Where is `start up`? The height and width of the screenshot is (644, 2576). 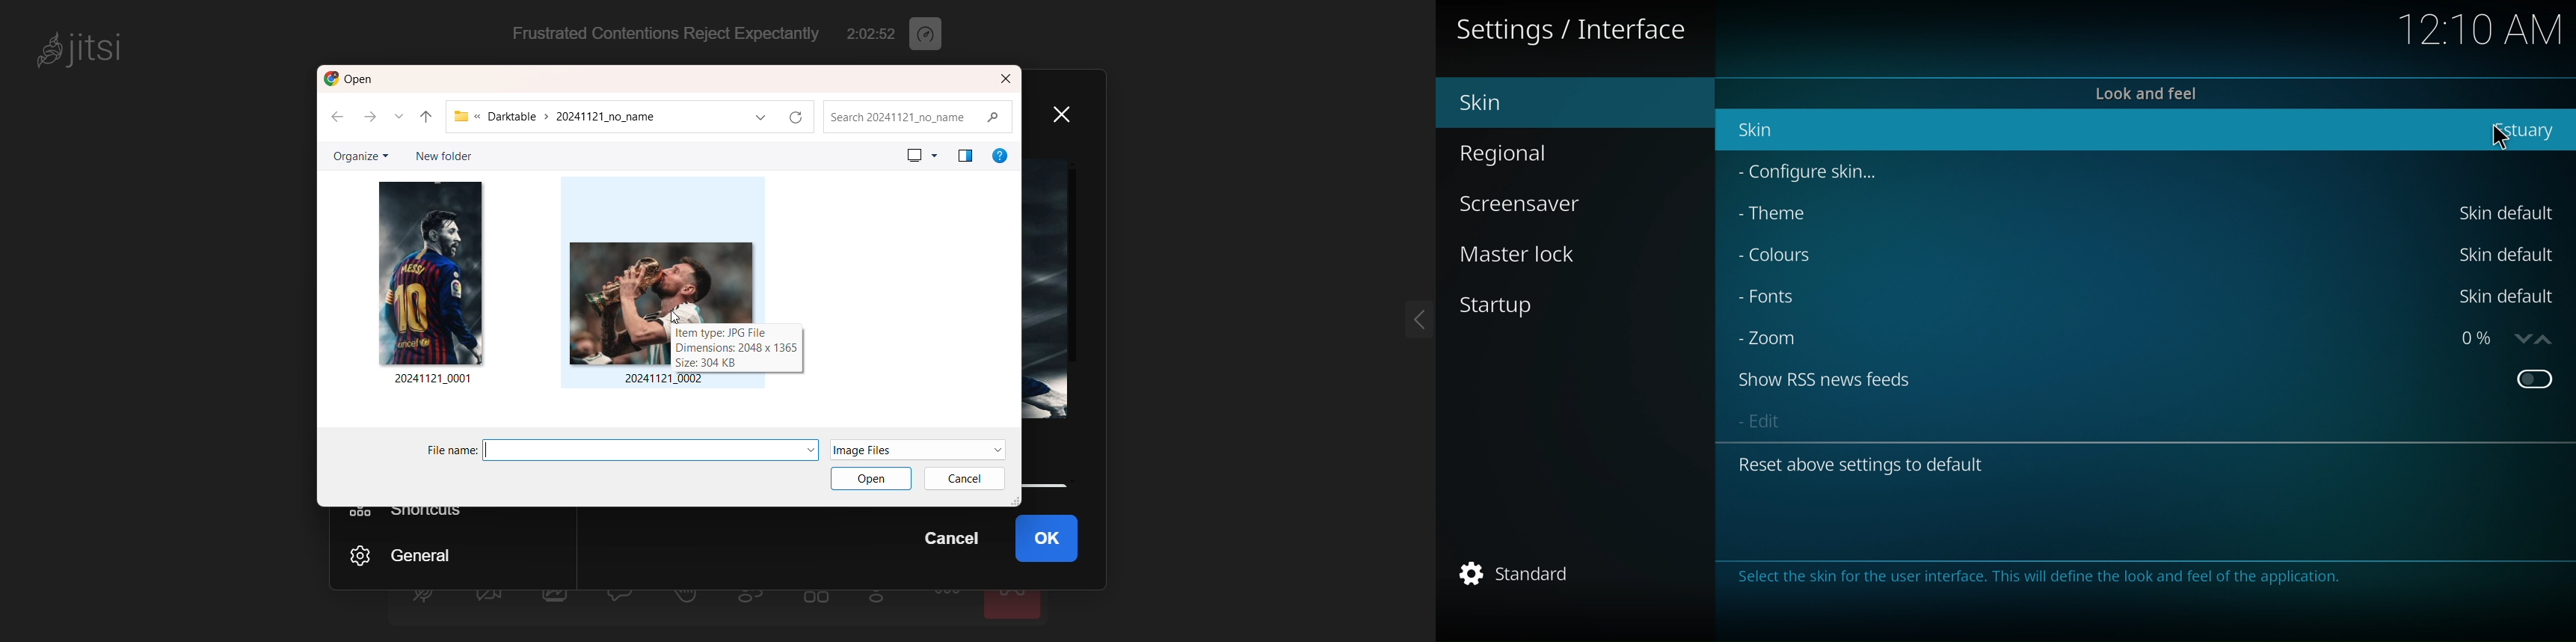
start up is located at coordinates (1502, 310).